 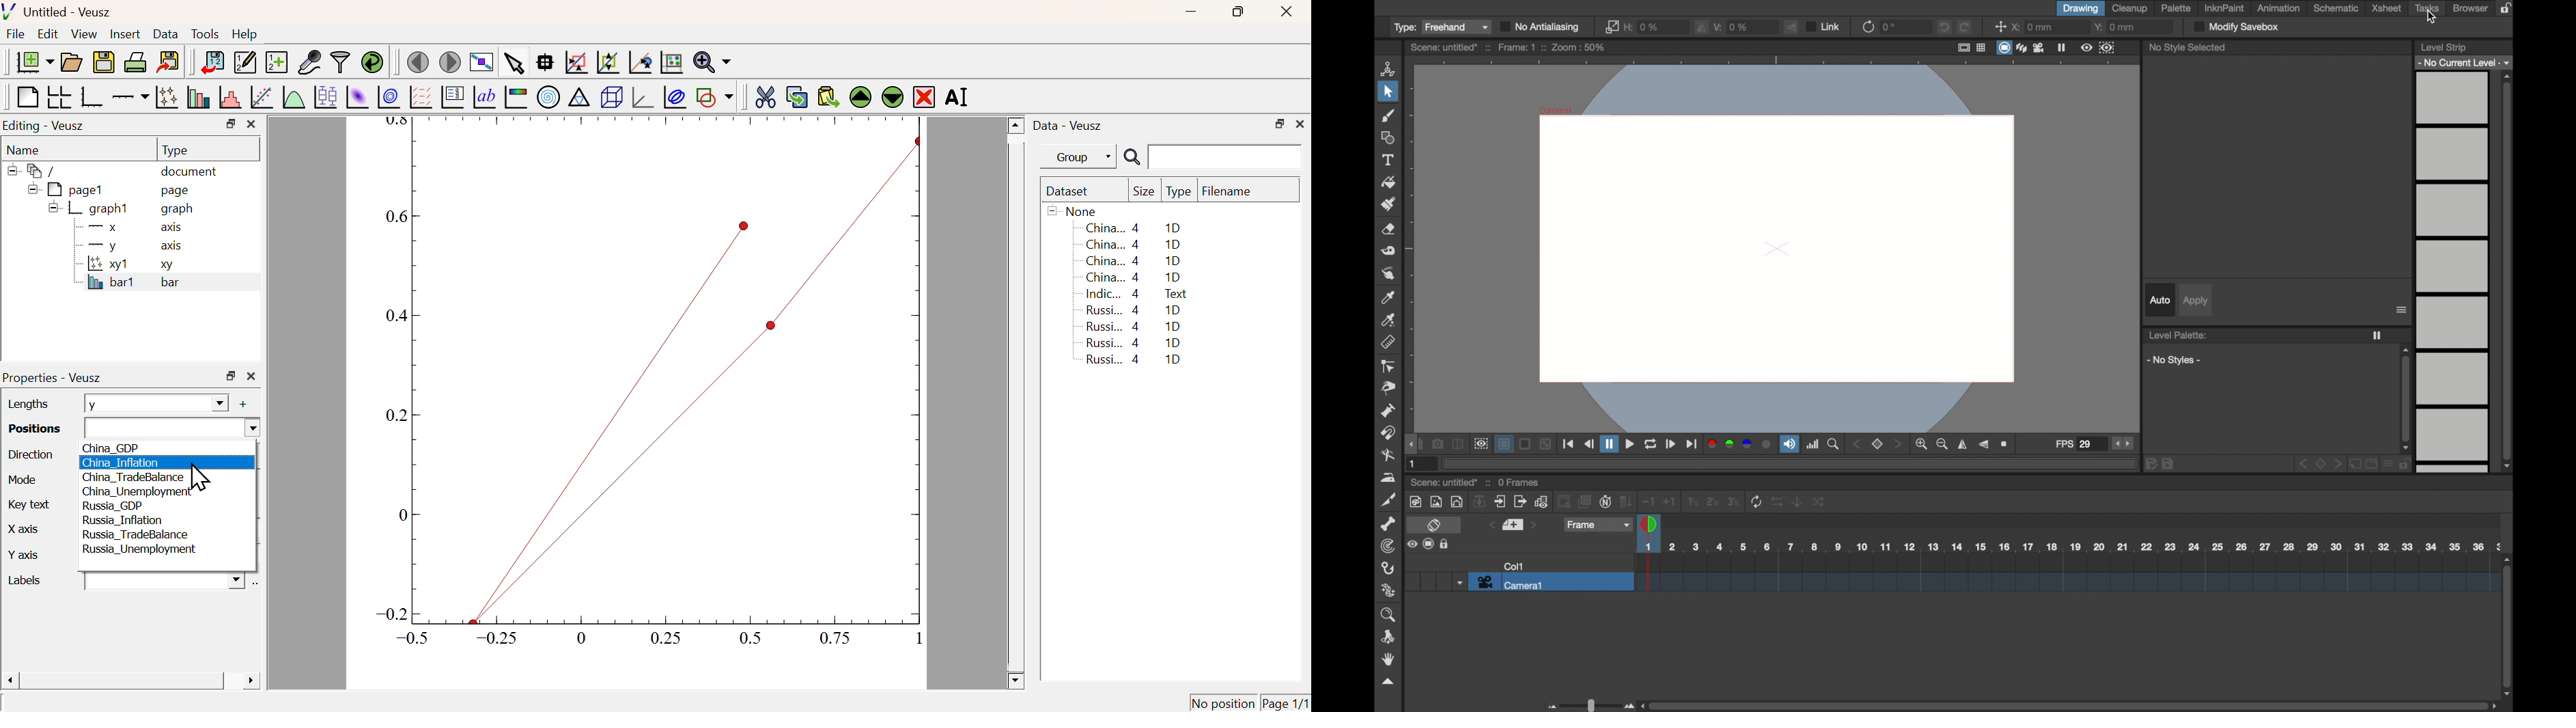 I want to click on Restore Down, so click(x=1279, y=124).